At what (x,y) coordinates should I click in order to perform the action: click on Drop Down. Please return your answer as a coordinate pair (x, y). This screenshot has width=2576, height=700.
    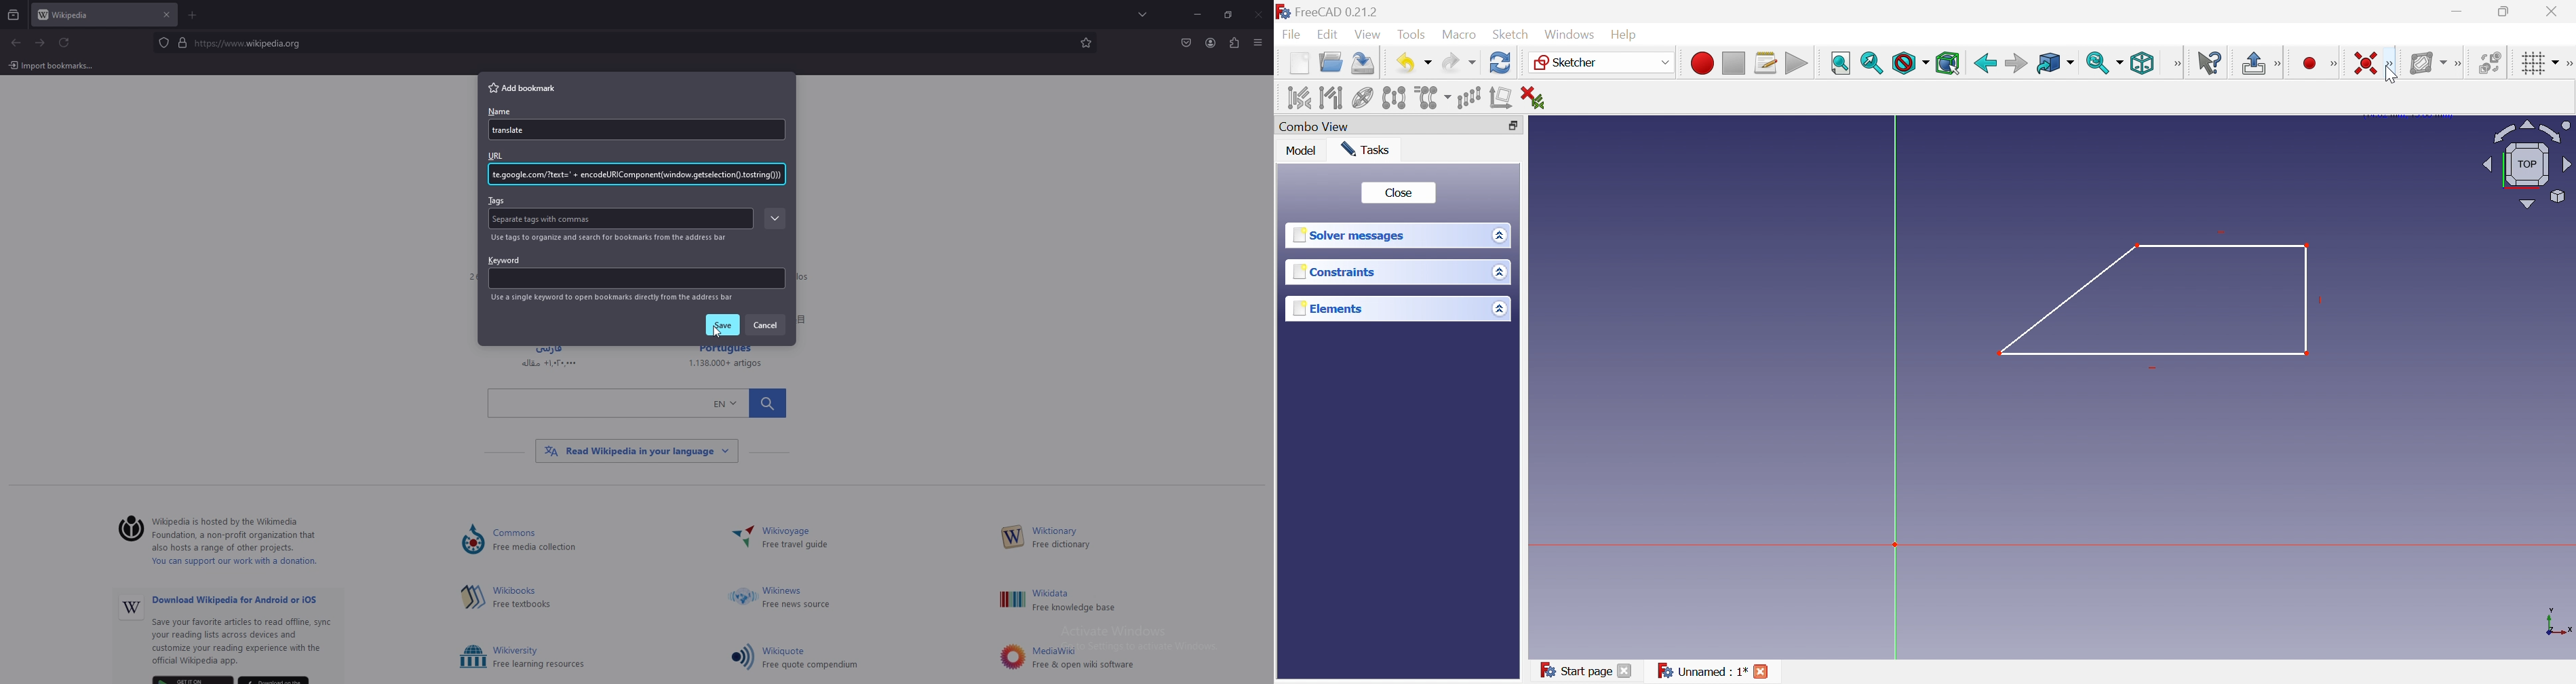
    Looking at the image, I should click on (1663, 62).